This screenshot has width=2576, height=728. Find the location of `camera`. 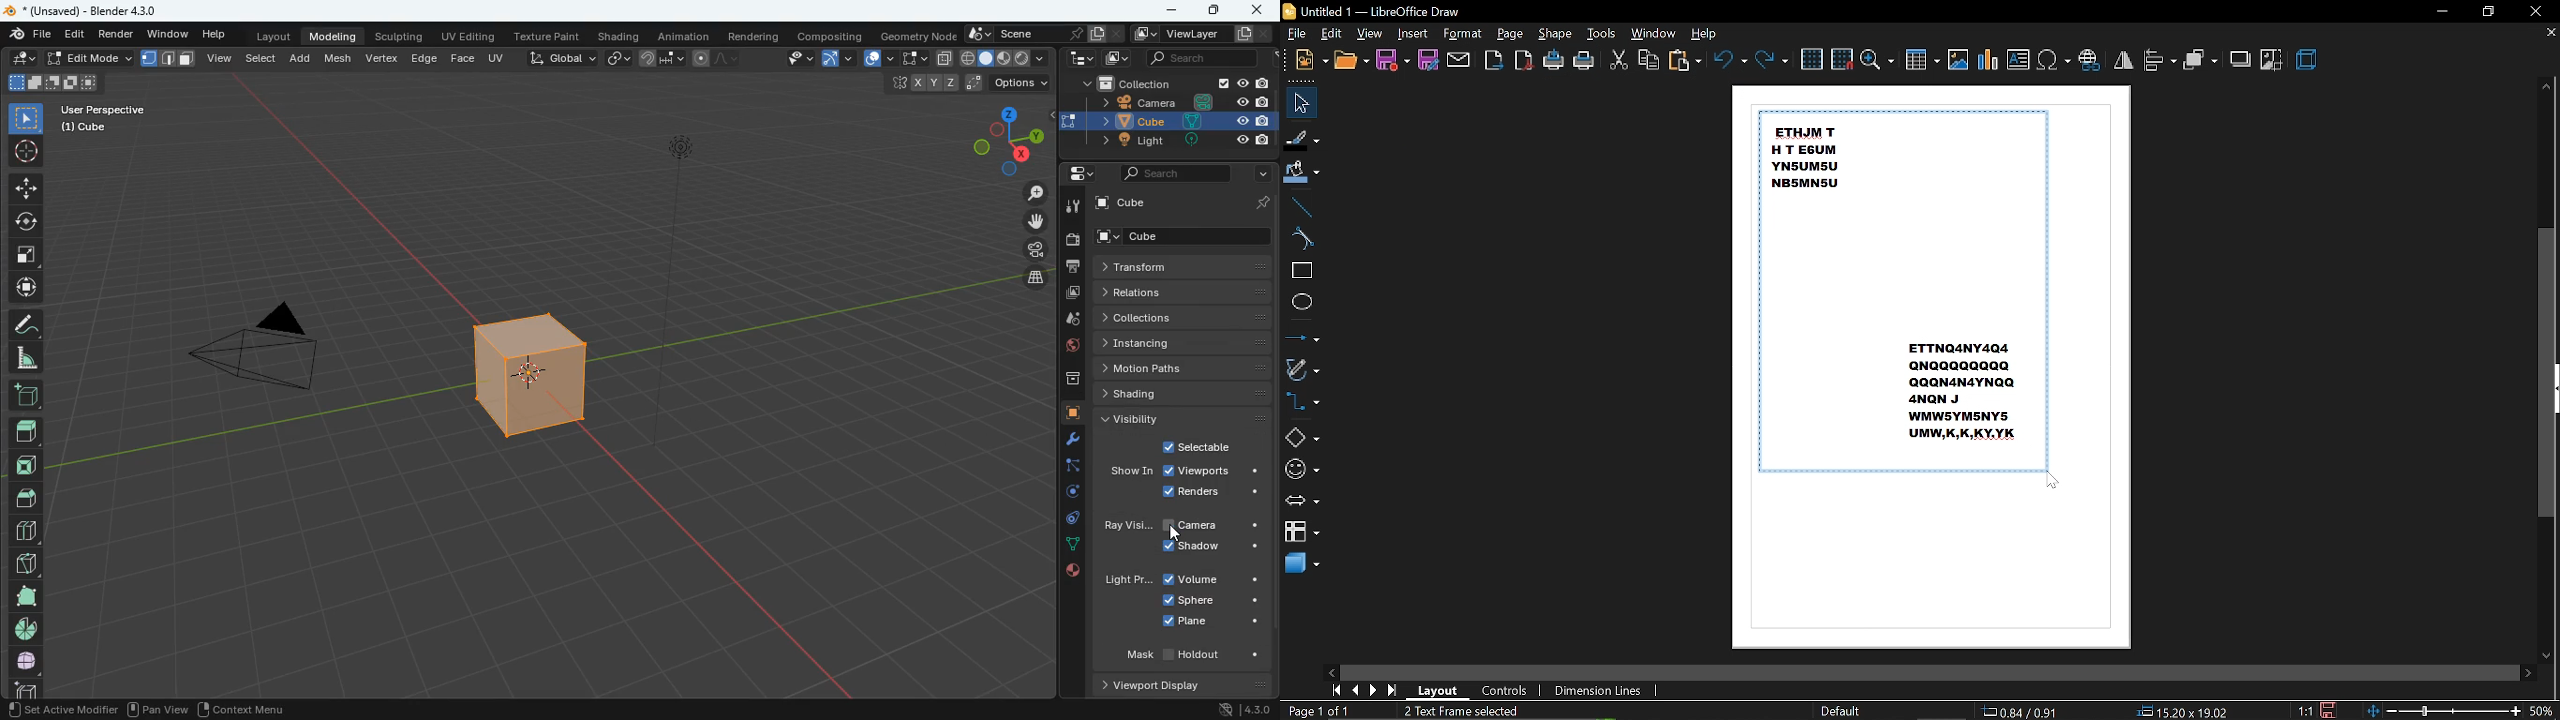

camera is located at coordinates (1215, 526).